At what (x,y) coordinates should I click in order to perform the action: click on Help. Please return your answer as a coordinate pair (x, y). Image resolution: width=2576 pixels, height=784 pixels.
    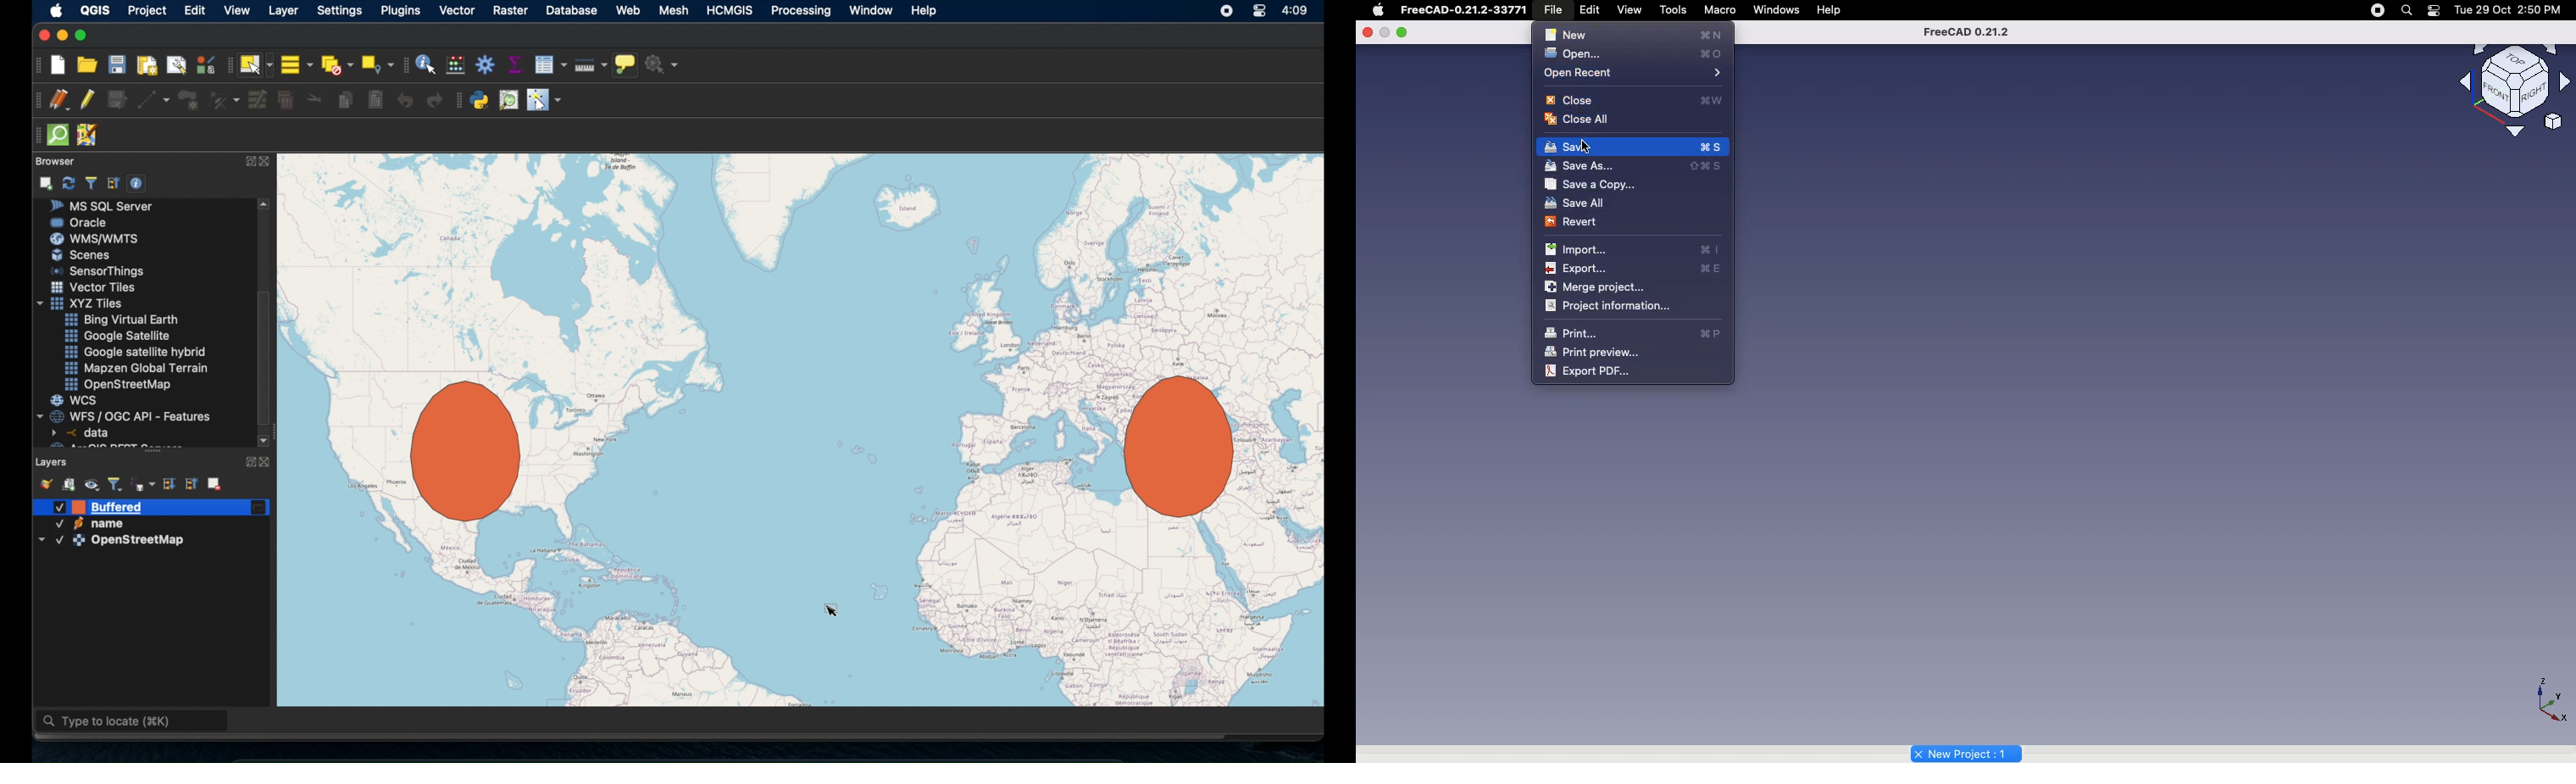
    Looking at the image, I should click on (1831, 10).